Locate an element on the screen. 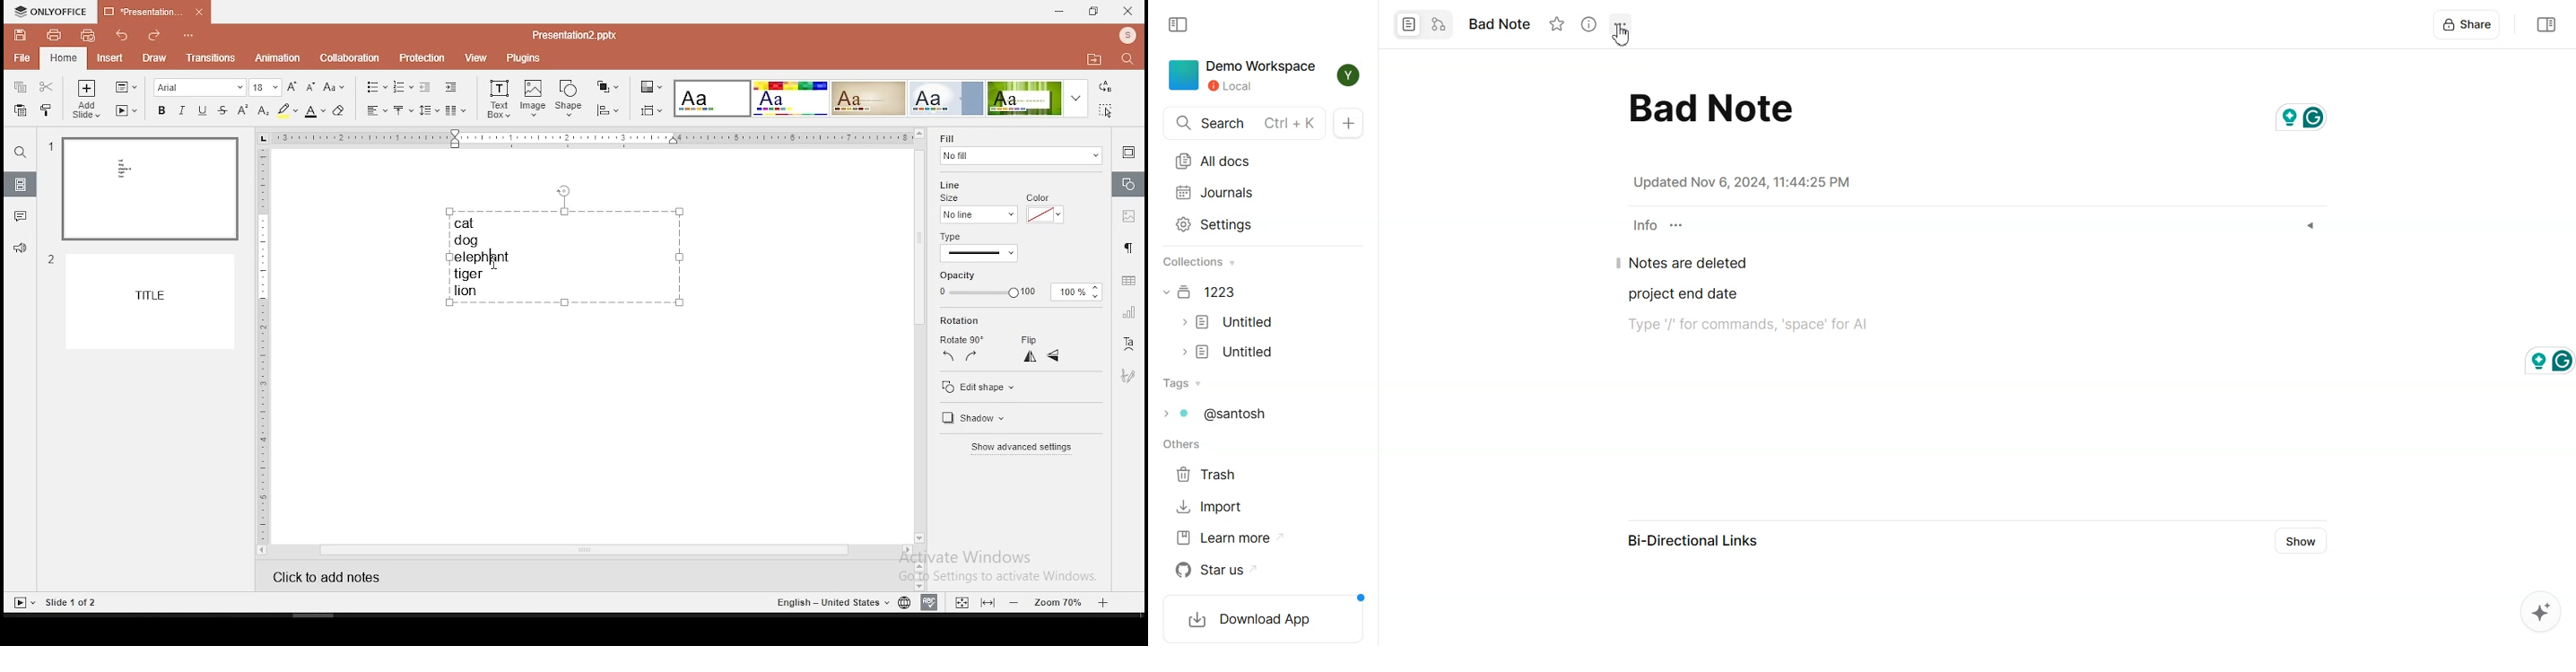  Profile is located at coordinates (1348, 77).